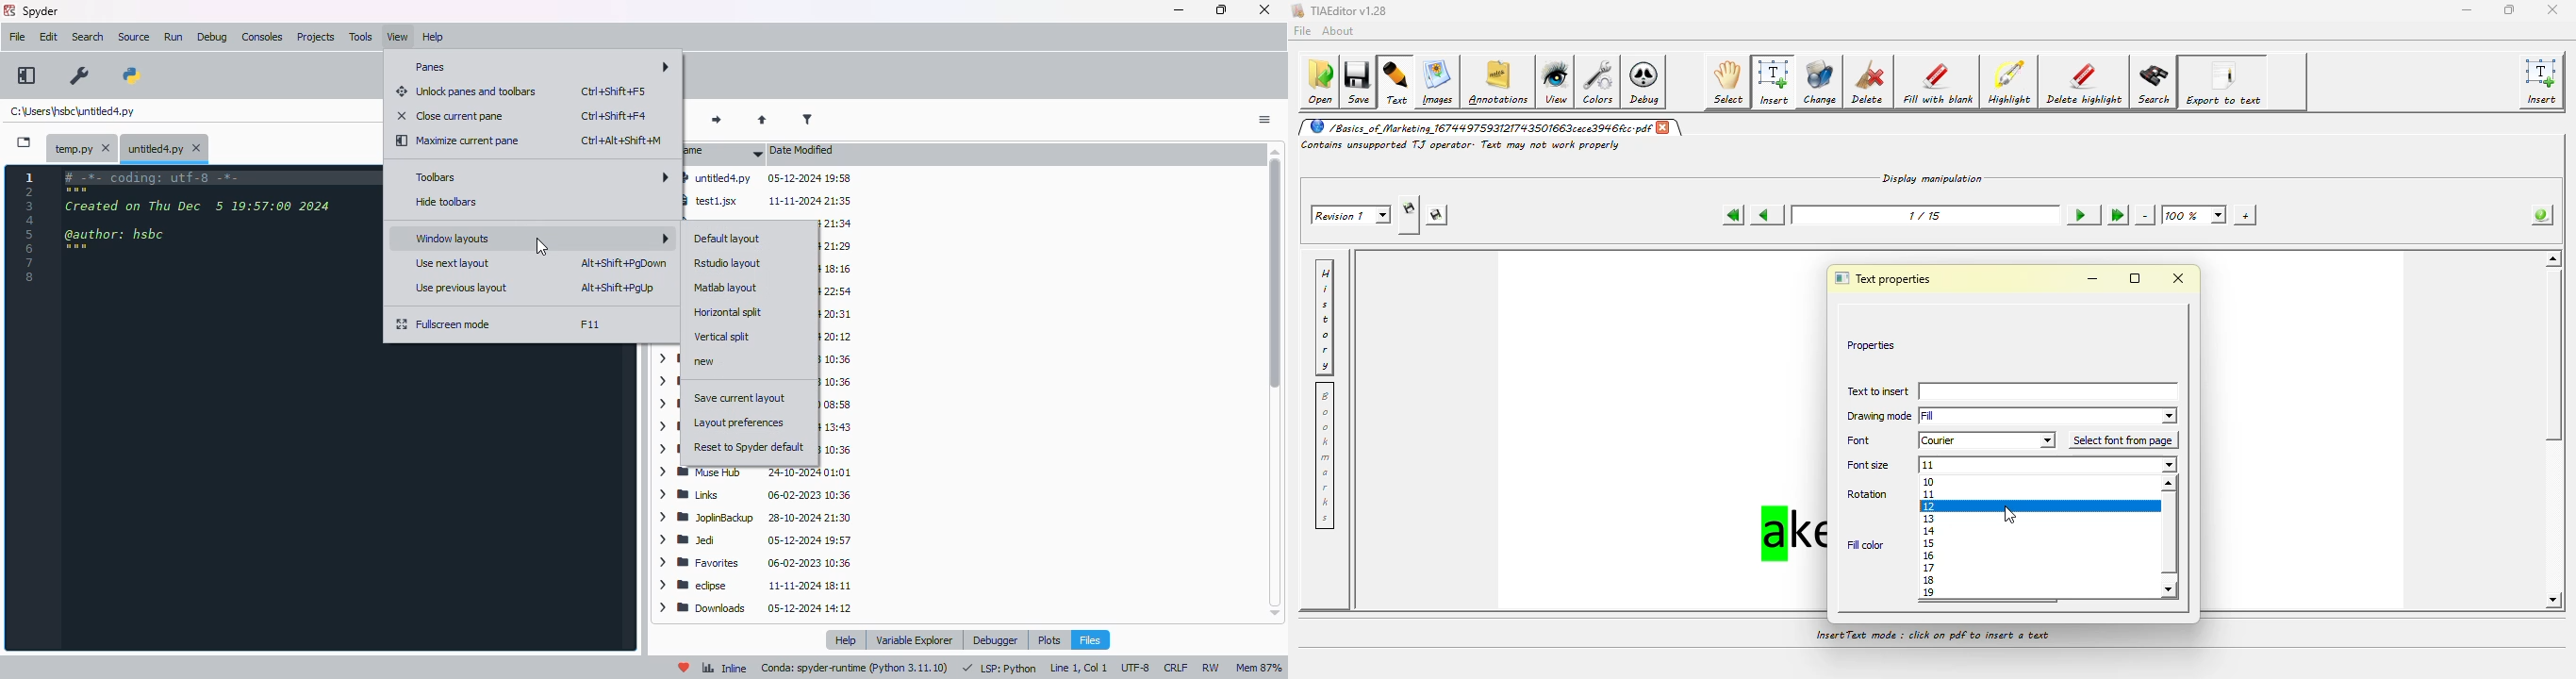 The image size is (2576, 700). What do you see at coordinates (856, 669) in the screenshot?
I see `conda: spyder-runtime (python 3. 11. 10)` at bounding box center [856, 669].